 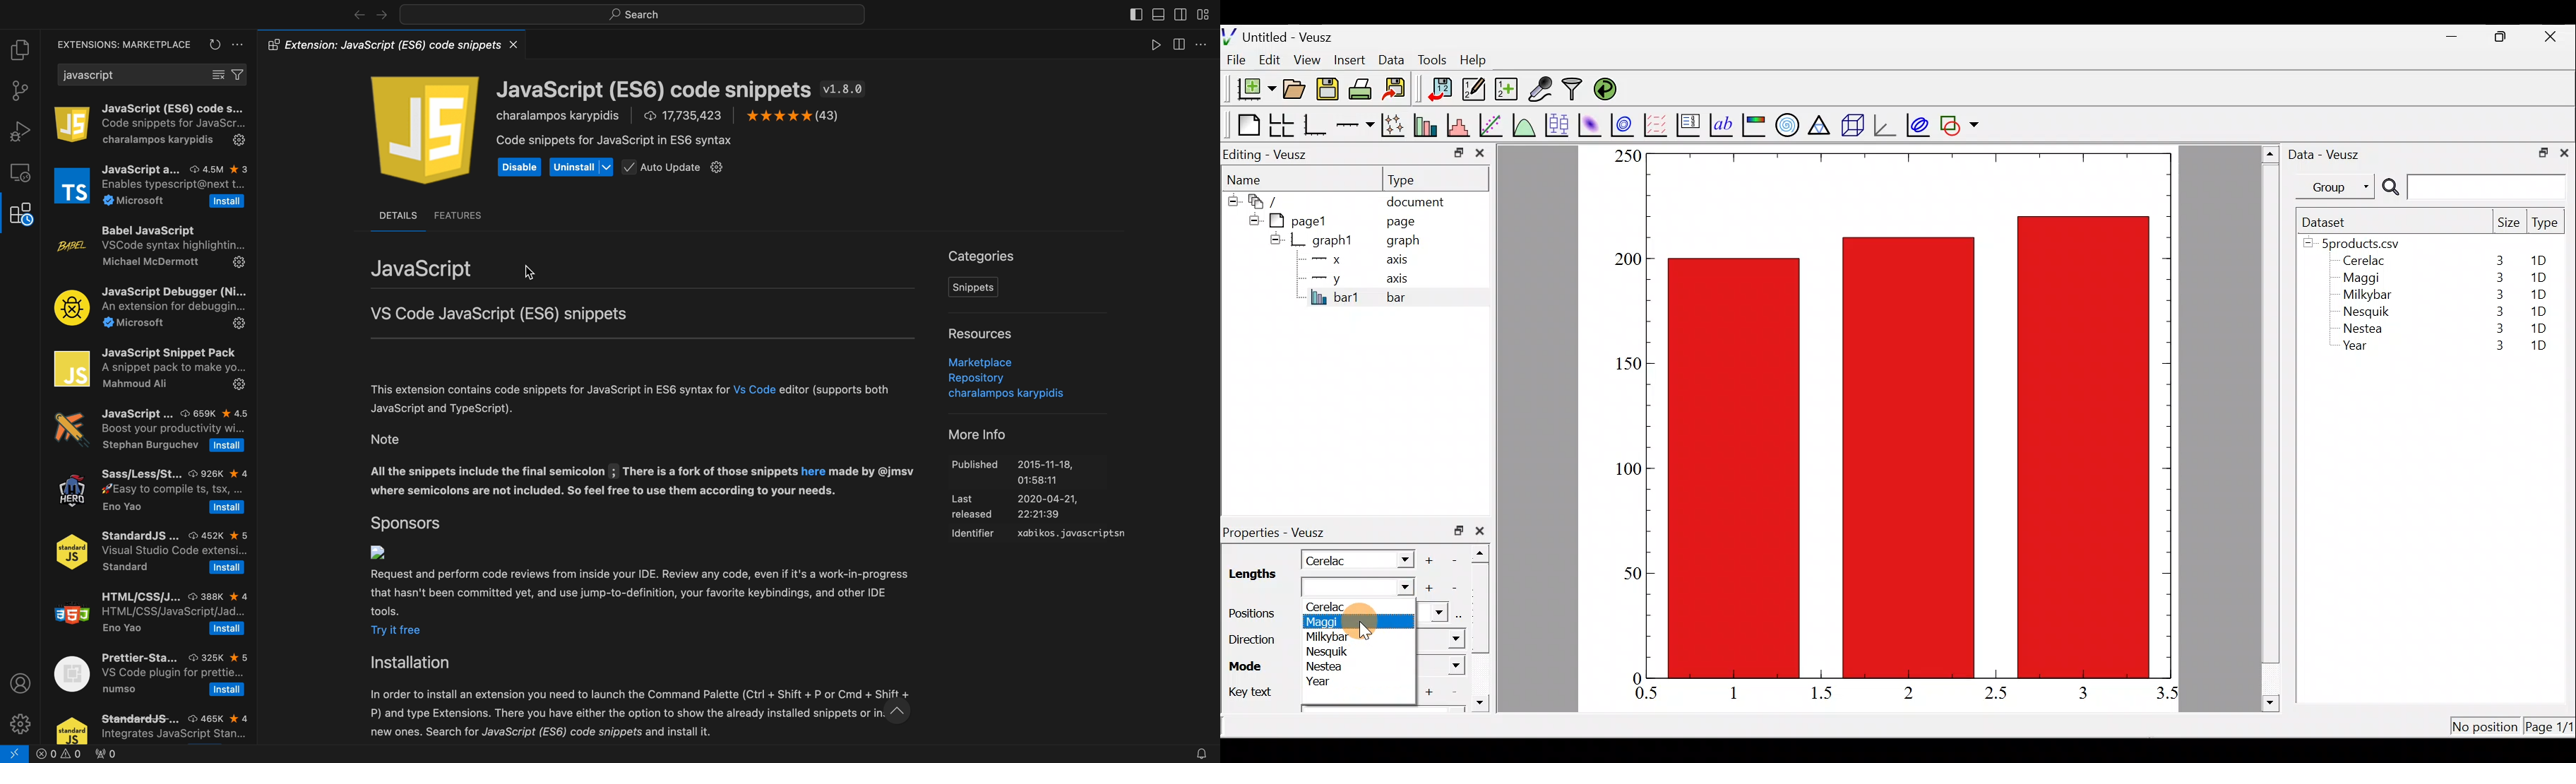 What do you see at coordinates (1326, 277) in the screenshot?
I see `y` at bounding box center [1326, 277].